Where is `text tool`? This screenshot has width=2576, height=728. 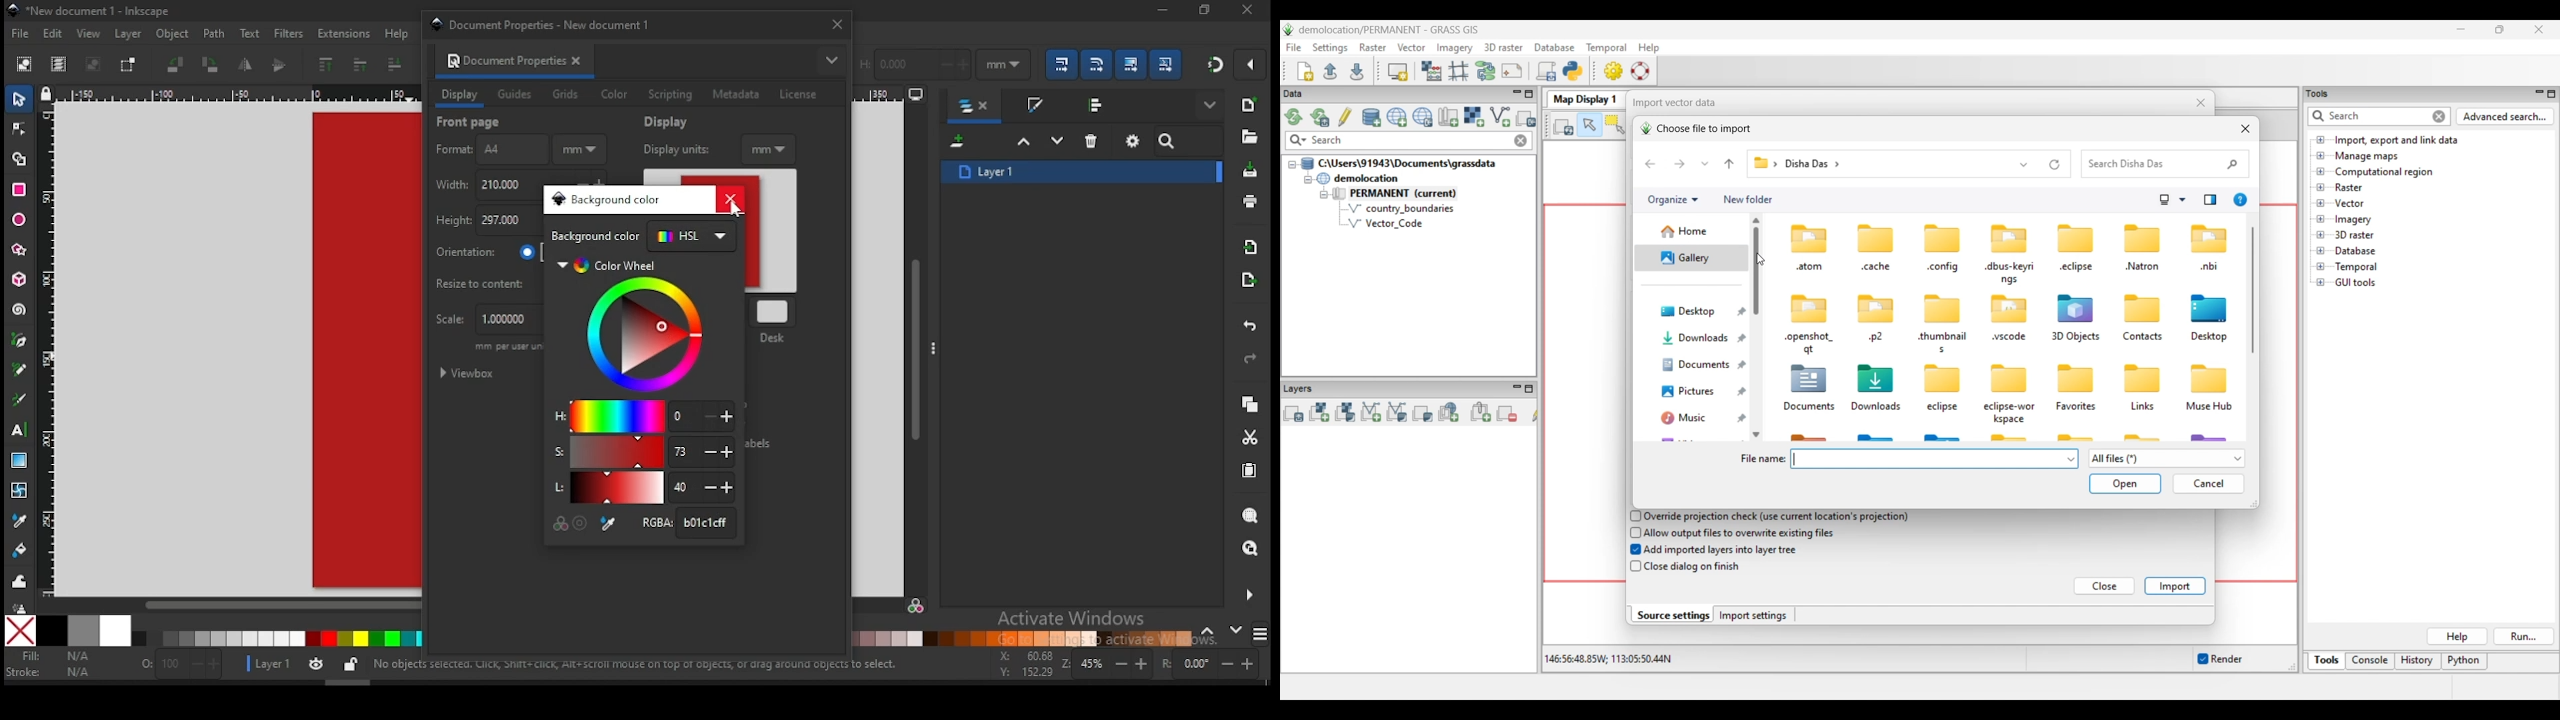 text tool is located at coordinates (20, 430).